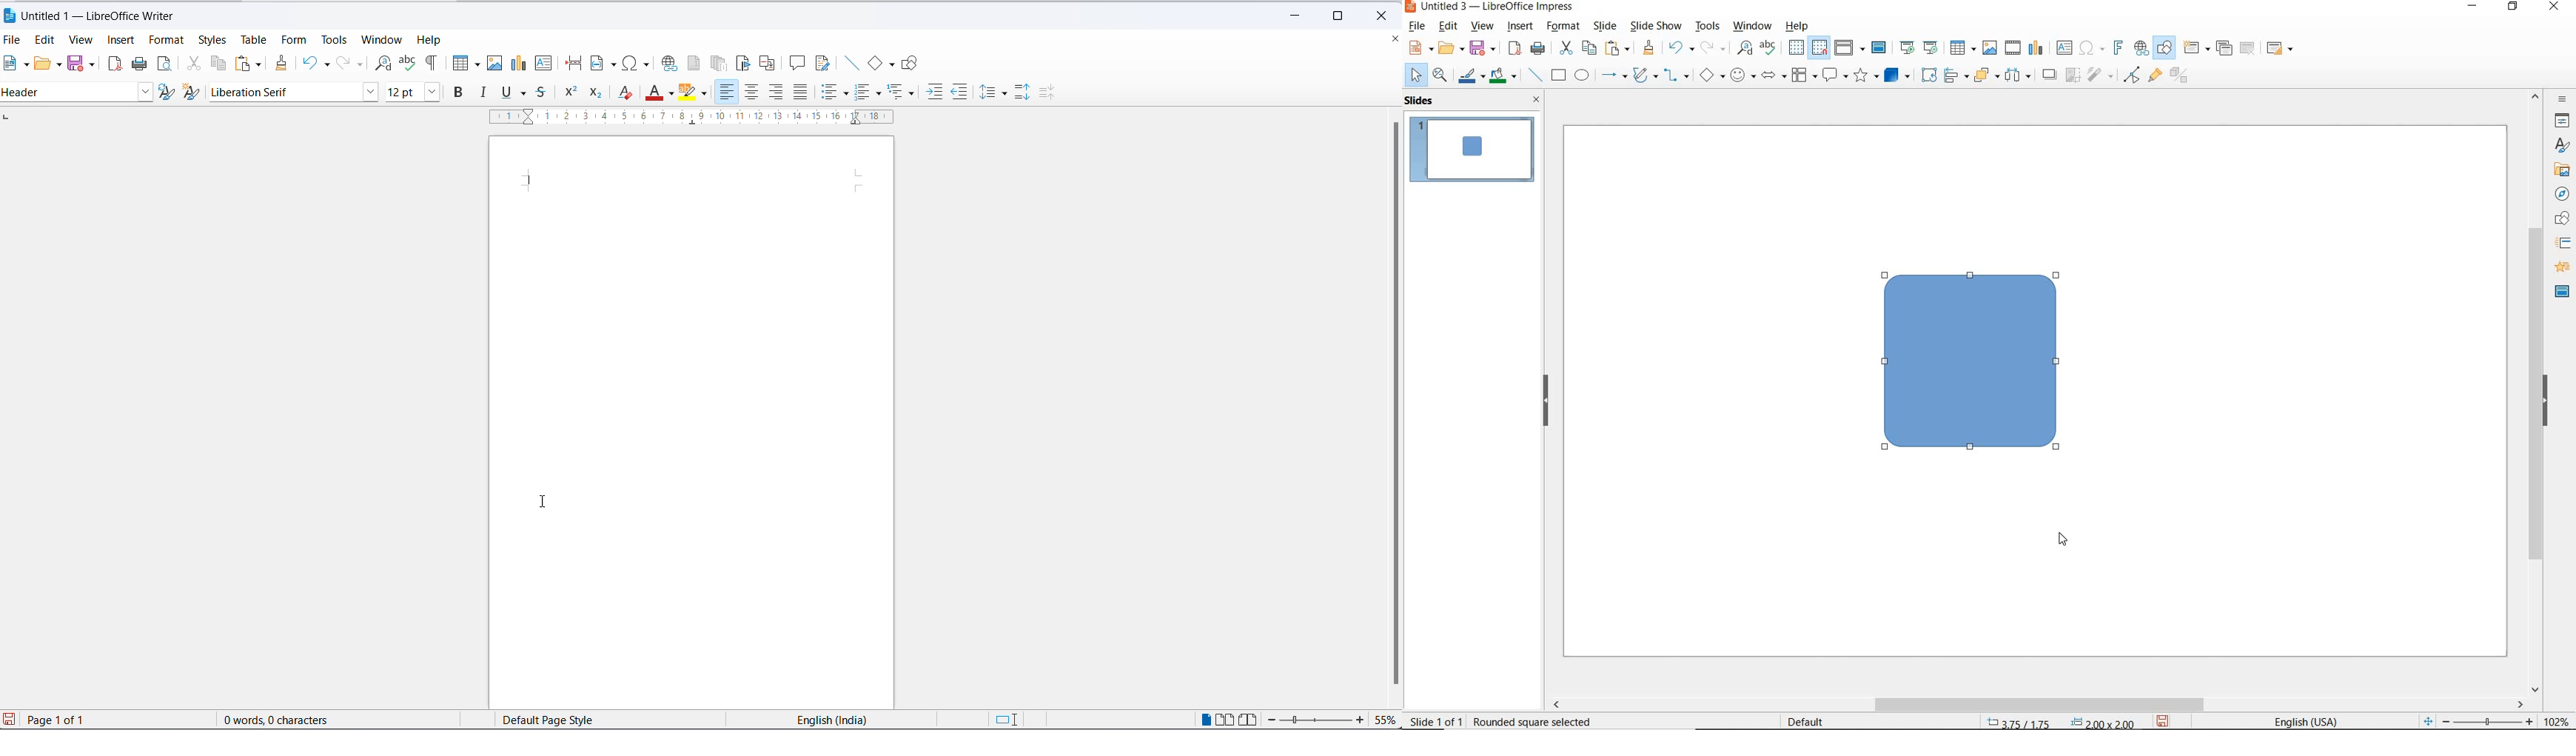  Describe the element at coordinates (652, 92) in the screenshot. I see `font color` at that location.